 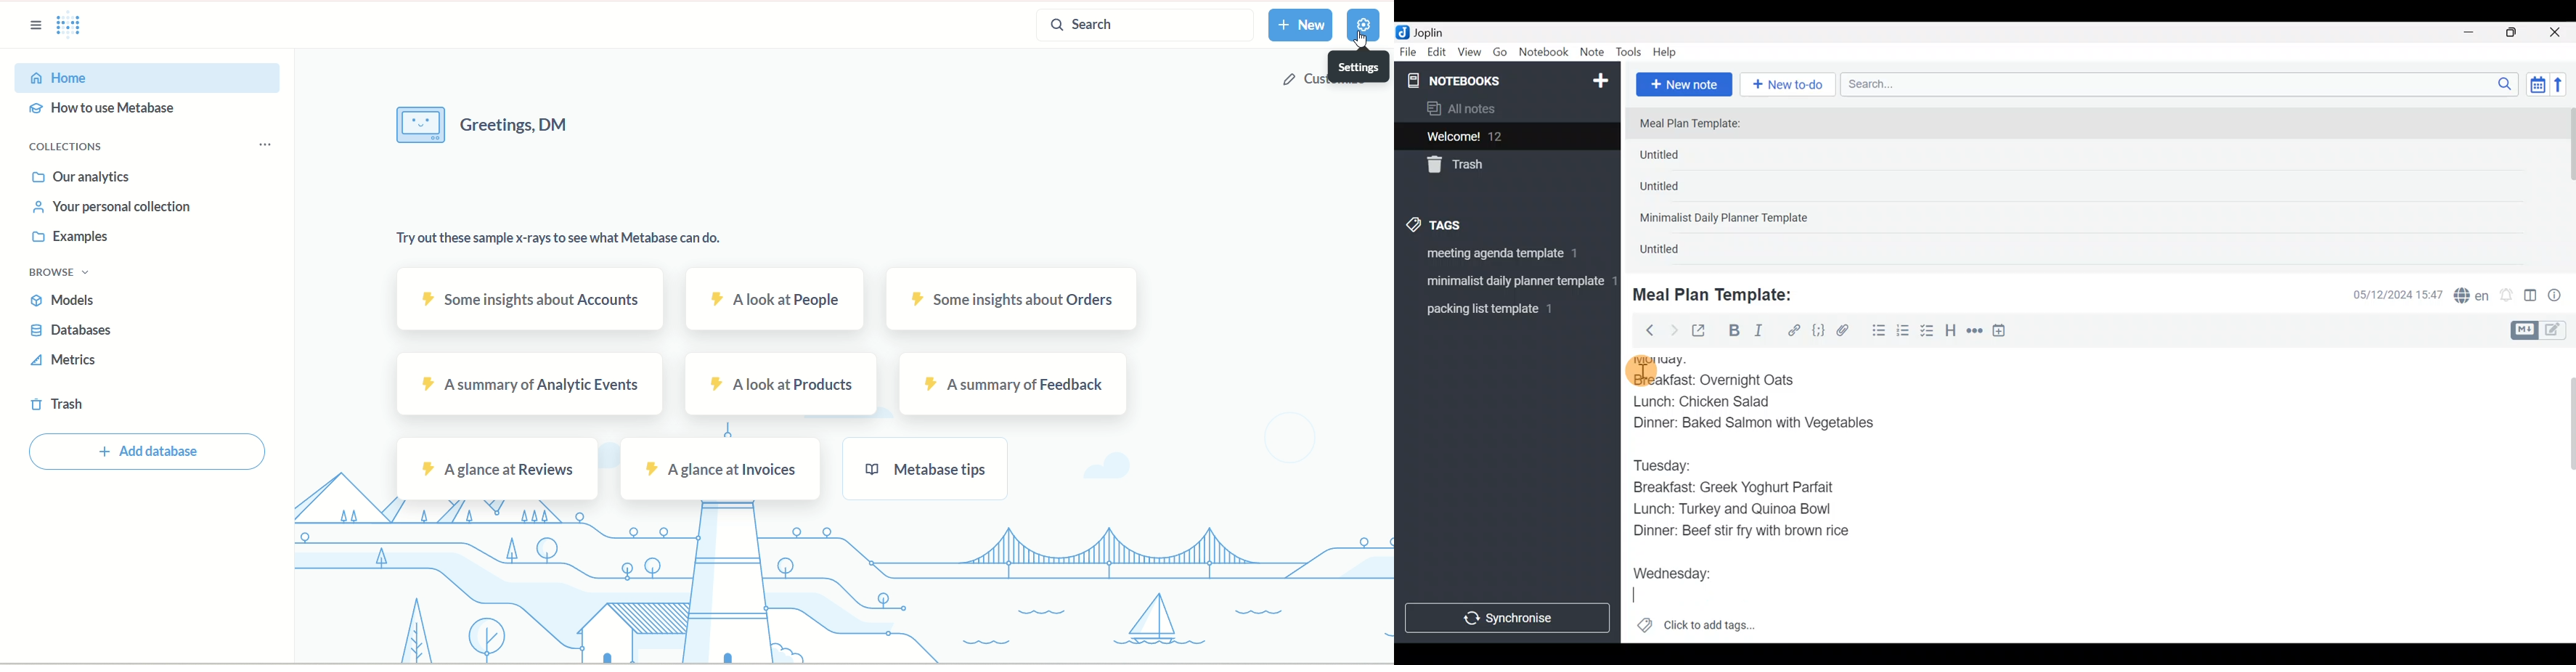 What do you see at coordinates (2560, 296) in the screenshot?
I see `Note properties` at bounding box center [2560, 296].